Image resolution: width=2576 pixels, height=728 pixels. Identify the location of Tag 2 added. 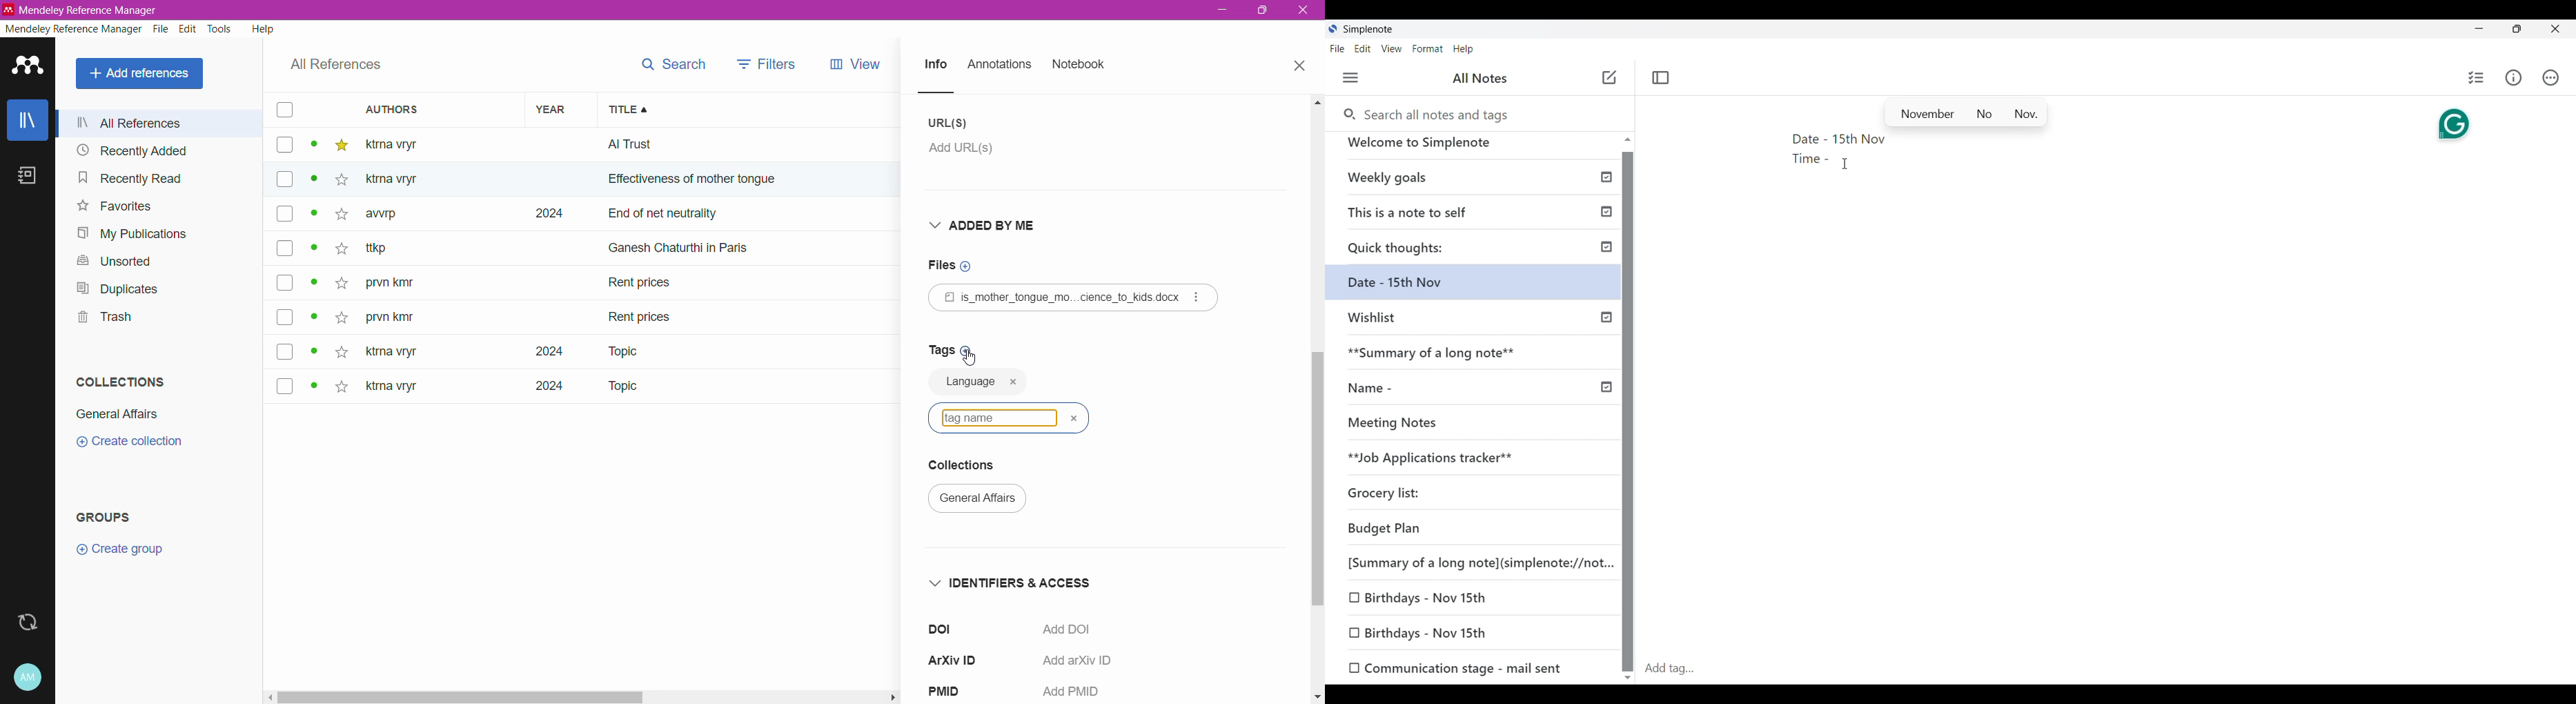
(1081, 383).